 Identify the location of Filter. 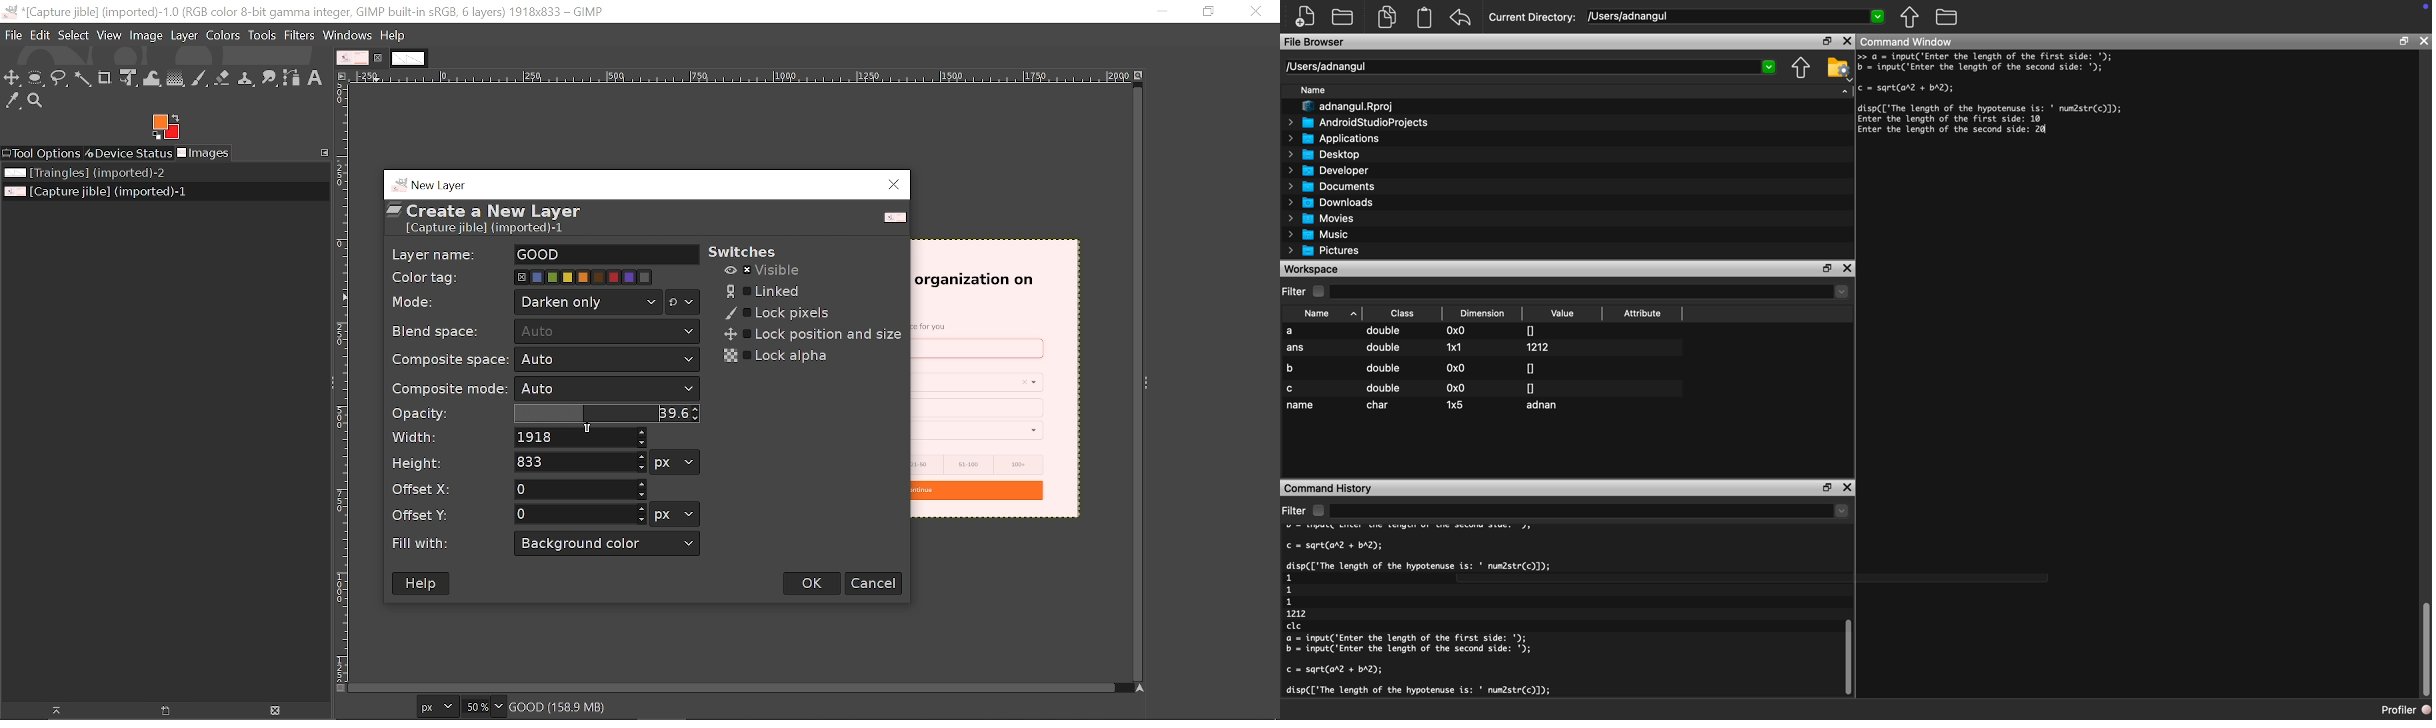
(1295, 292).